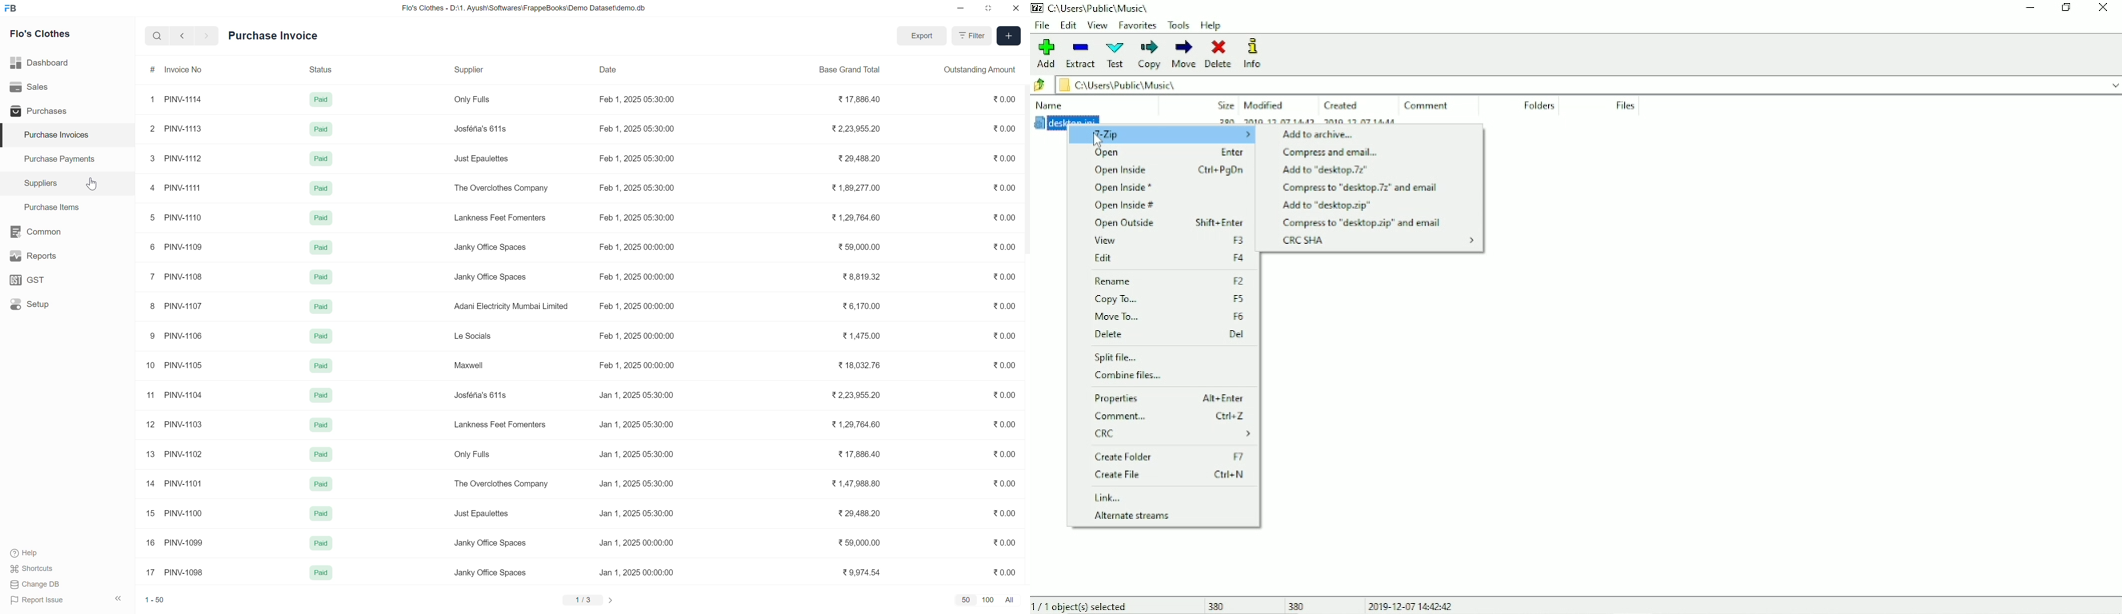 Image resolution: width=2128 pixels, height=616 pixels. What do you see at coordinates (1004, 573) in the screenshot?
I see `0.00` at bounding box center [1004, 573].